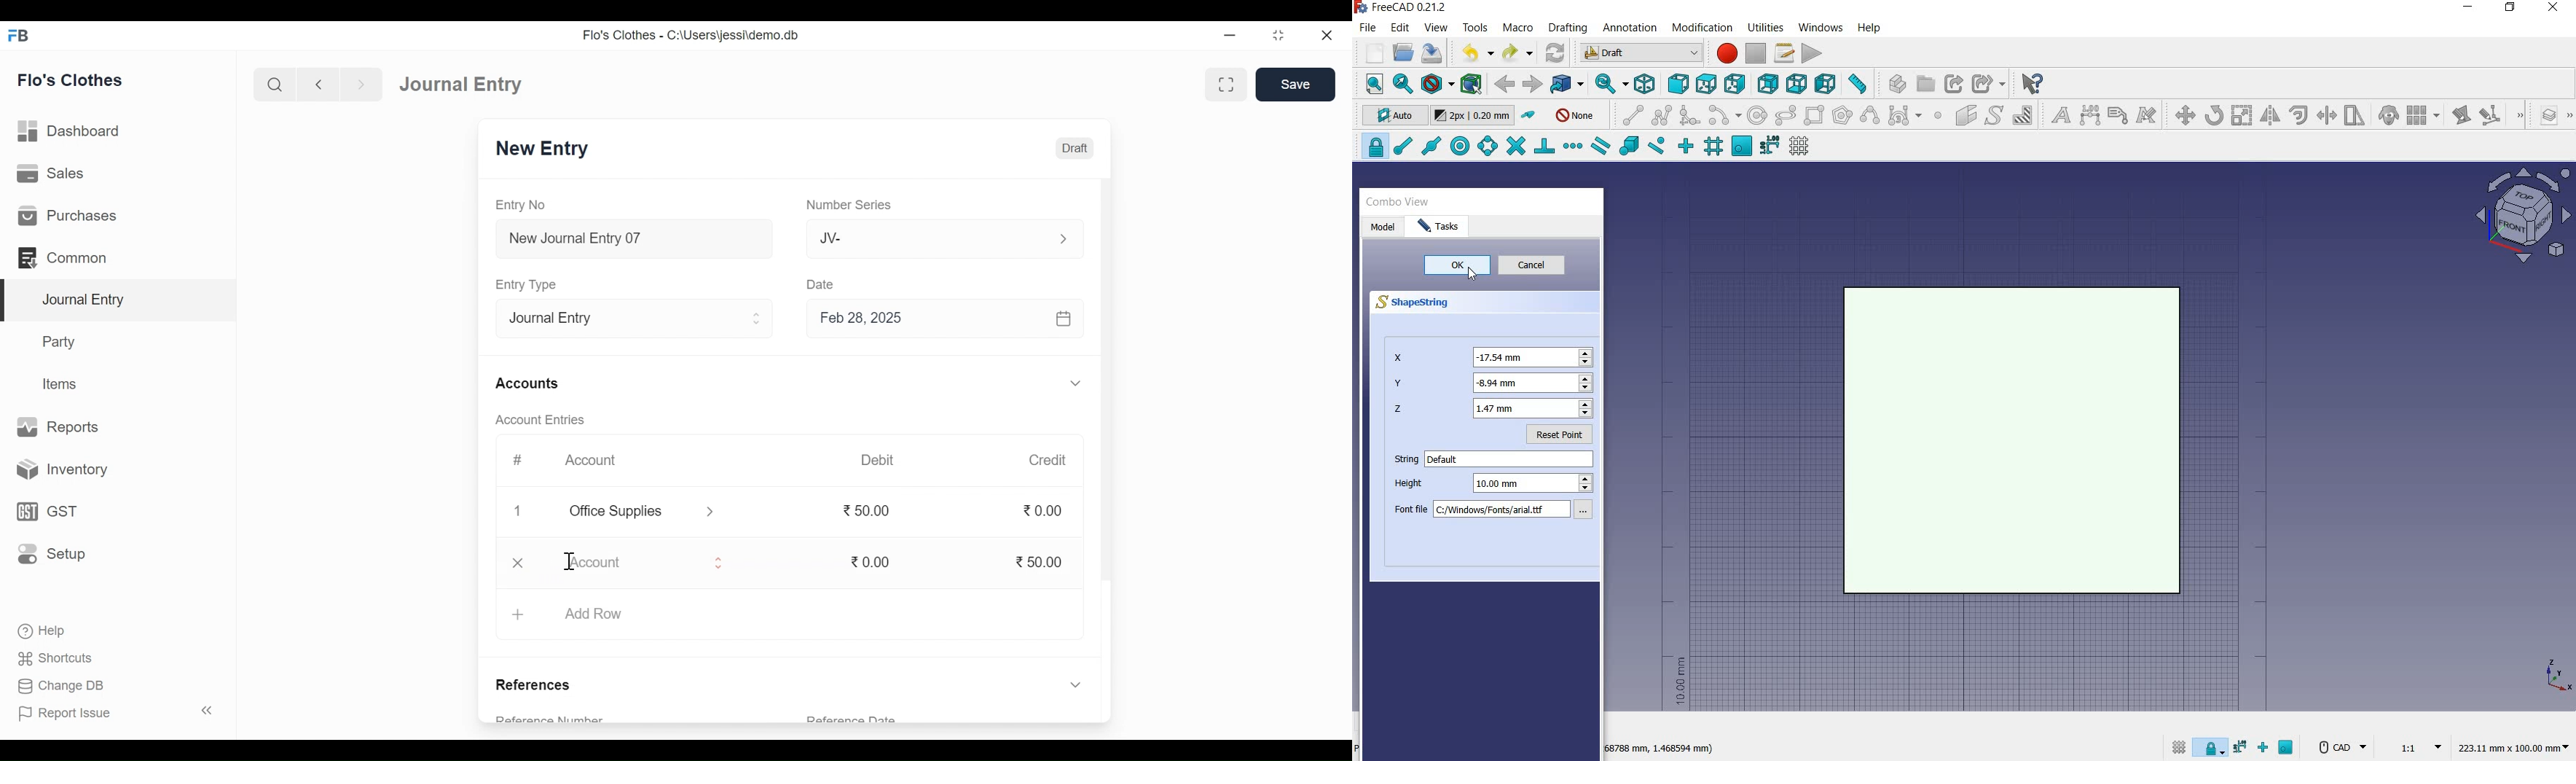  Describe the element at coordinates (1829, 84) in the screenshot. I see `left` at that location.